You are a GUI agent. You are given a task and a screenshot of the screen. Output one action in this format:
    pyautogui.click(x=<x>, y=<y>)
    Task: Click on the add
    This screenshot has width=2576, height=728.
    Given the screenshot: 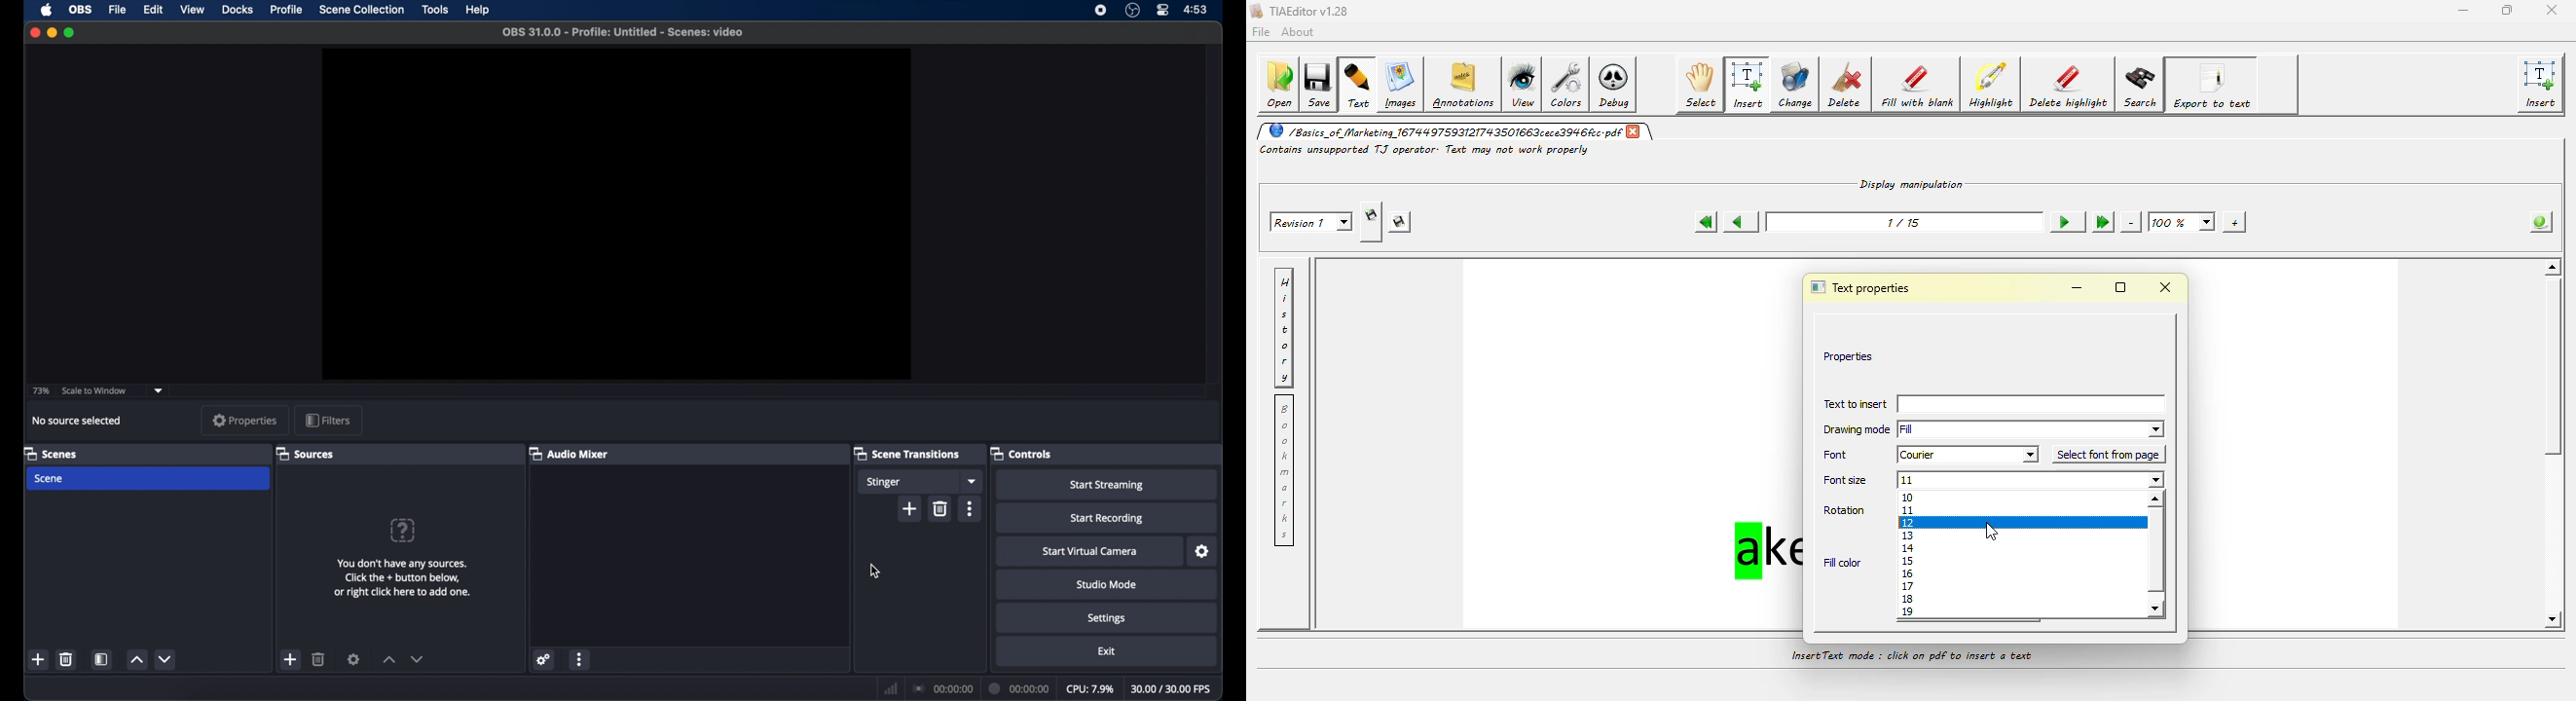 What is the action you would take?
    pyautogui.click(x=289, y=659)
    